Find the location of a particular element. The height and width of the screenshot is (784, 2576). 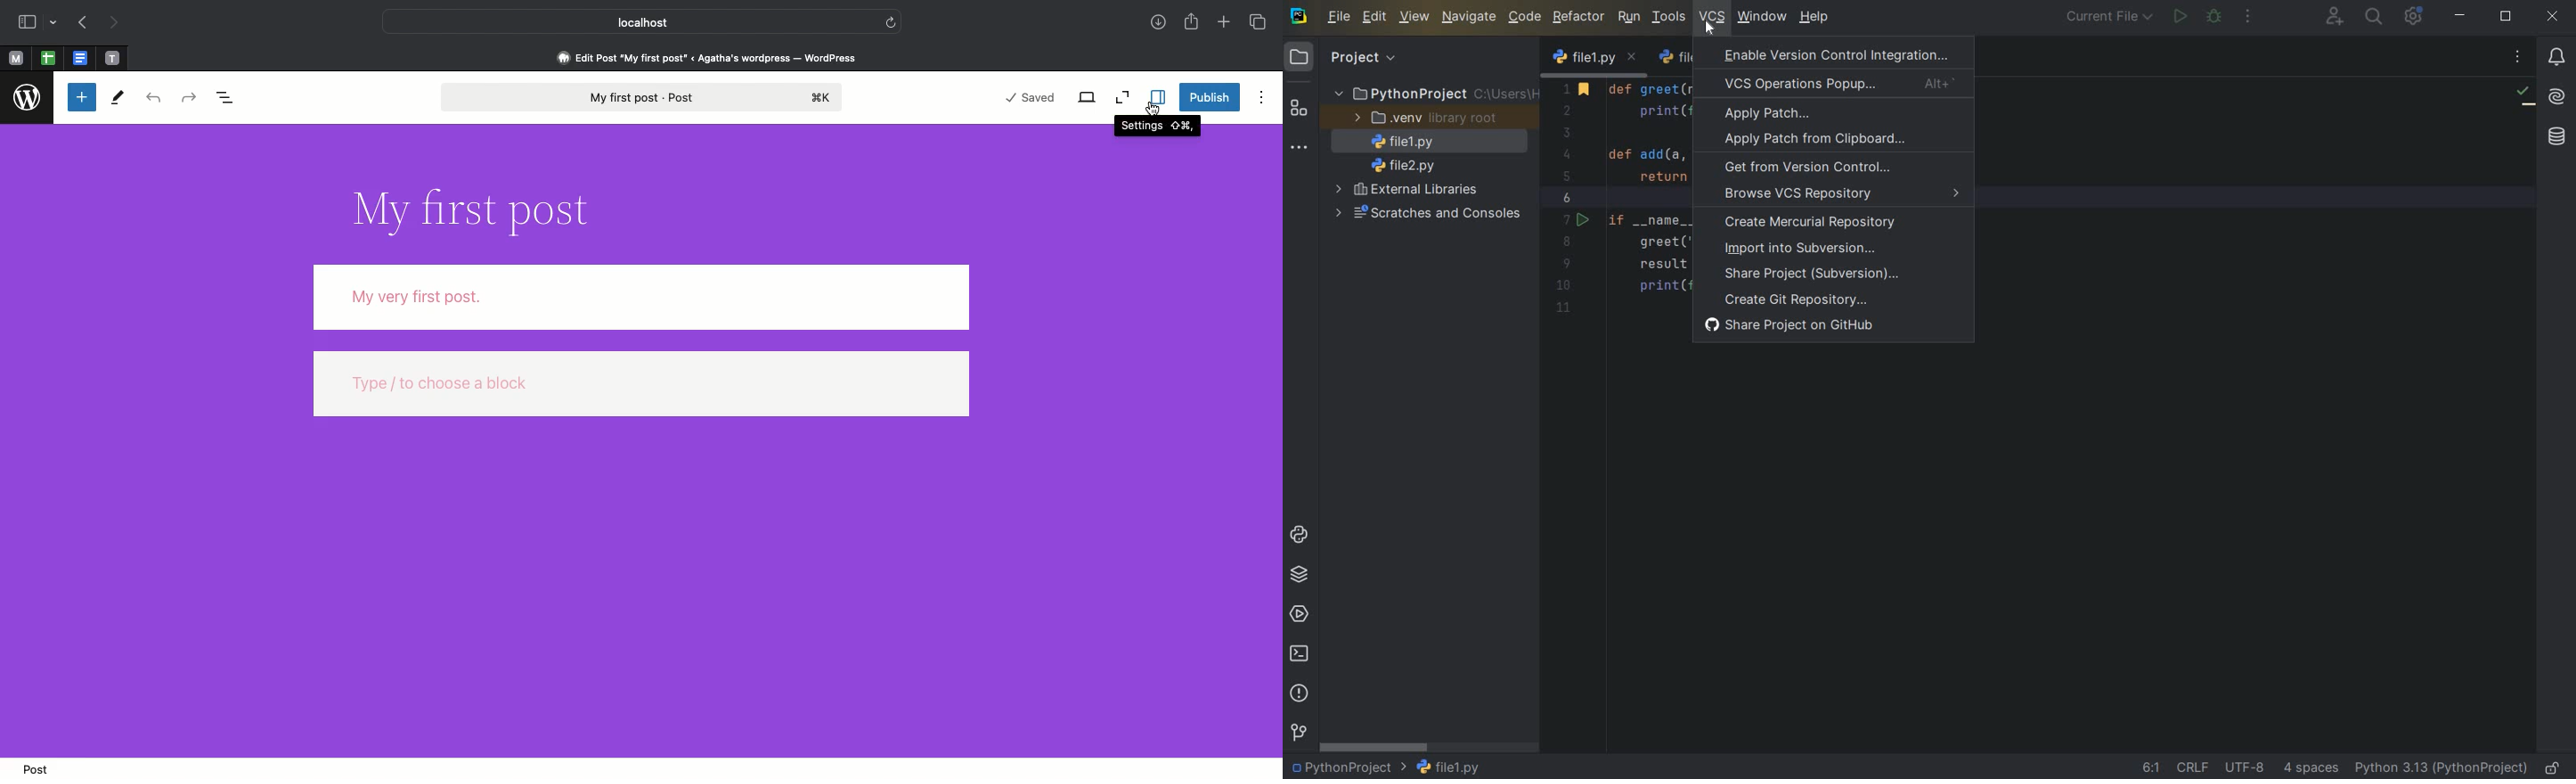

Add new tab is located at coordinates (1225, 23).